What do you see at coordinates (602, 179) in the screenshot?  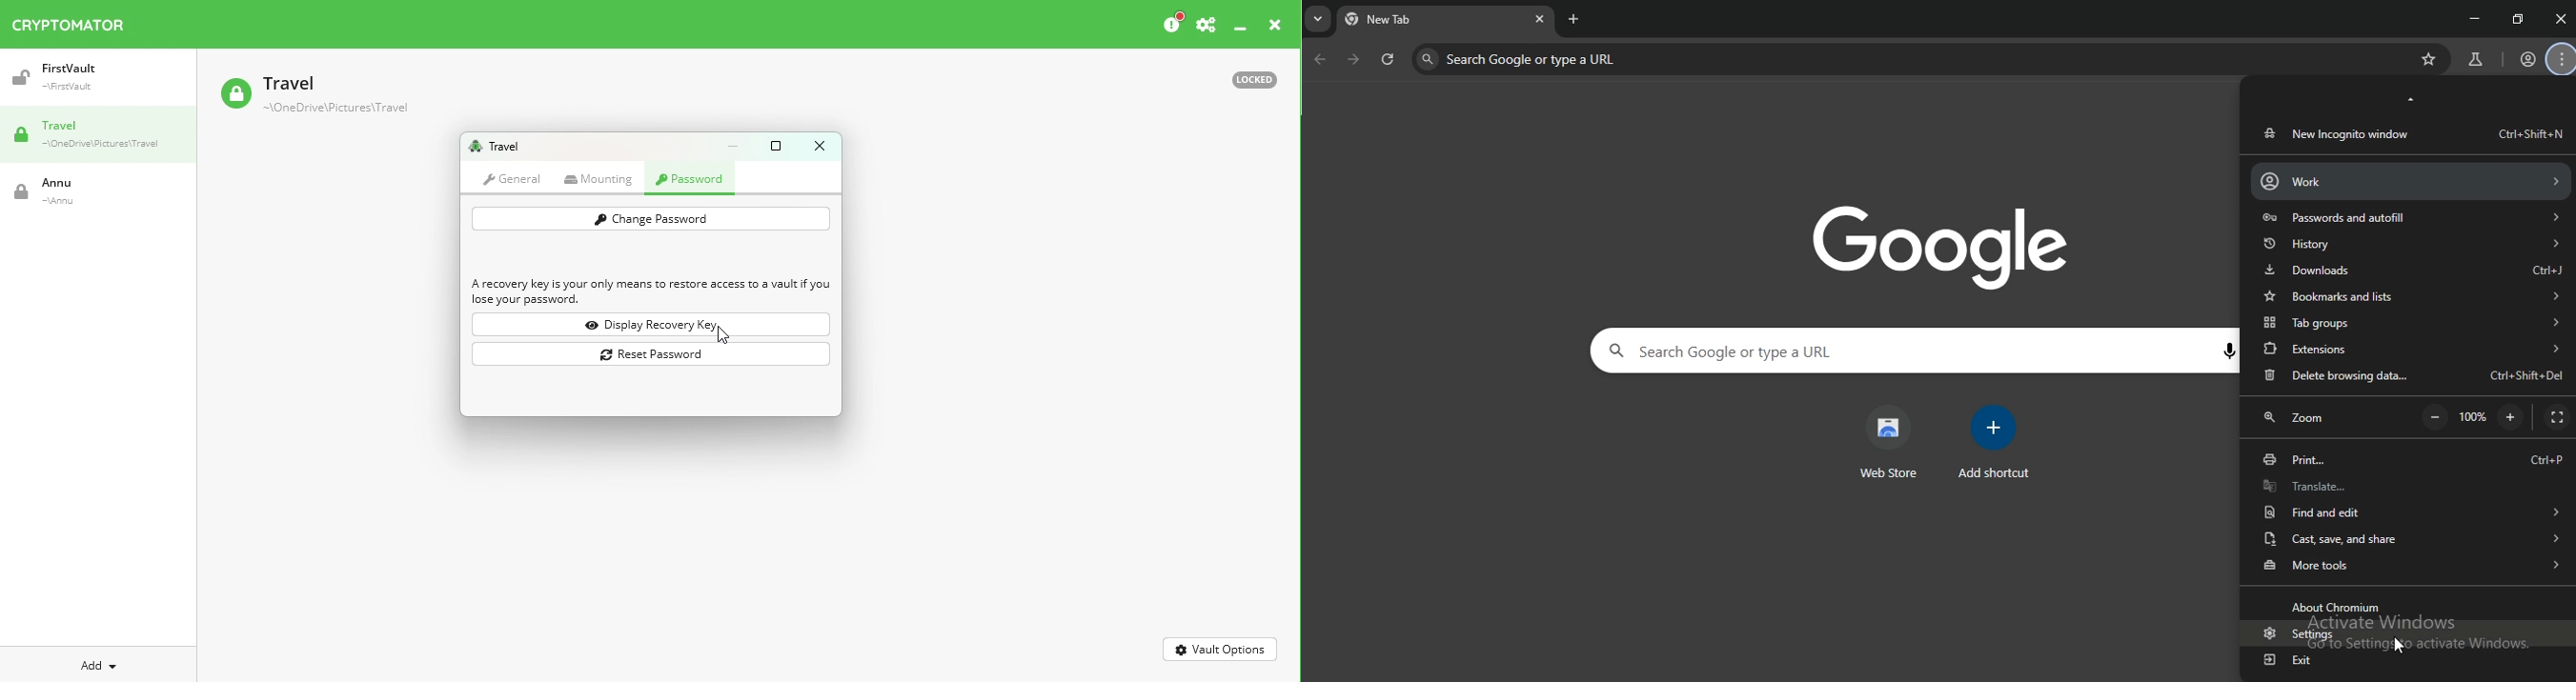 I see `Mounting` at bounding box center [602, 179].